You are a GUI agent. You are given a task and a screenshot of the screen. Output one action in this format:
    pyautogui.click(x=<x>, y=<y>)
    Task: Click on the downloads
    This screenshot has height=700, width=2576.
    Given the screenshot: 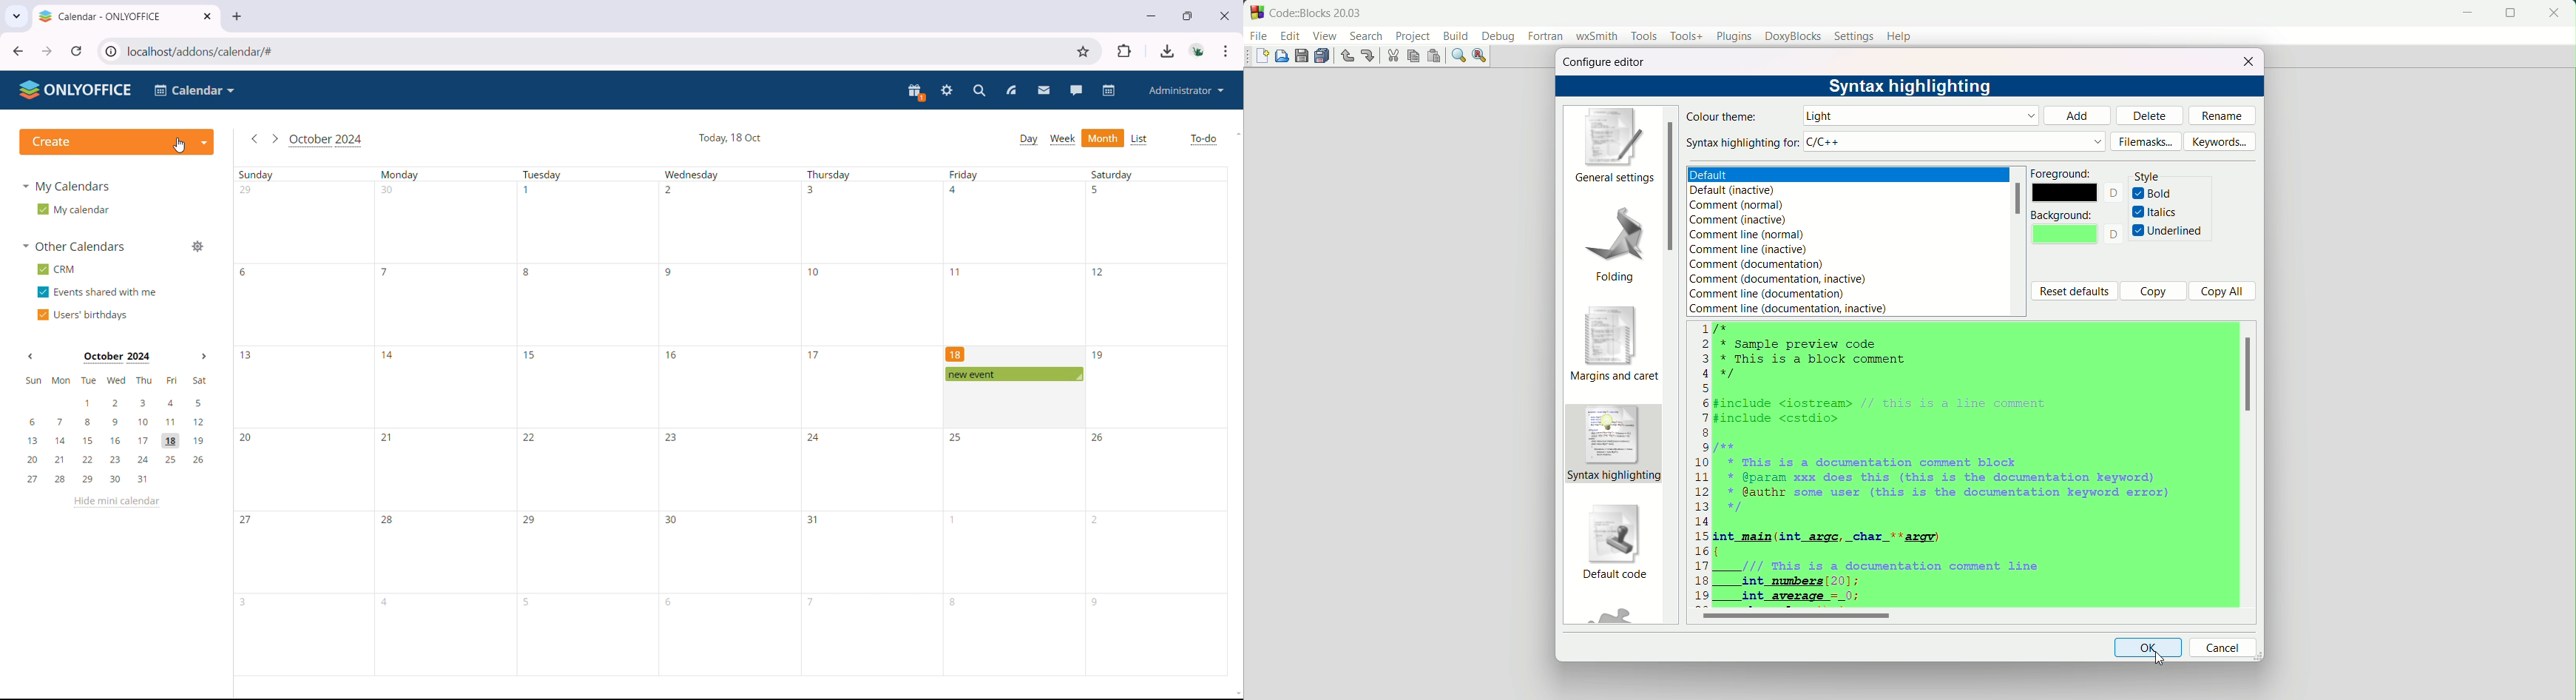 What is the action you would take?
    pyautogui.click(x=1168, y=51)
    